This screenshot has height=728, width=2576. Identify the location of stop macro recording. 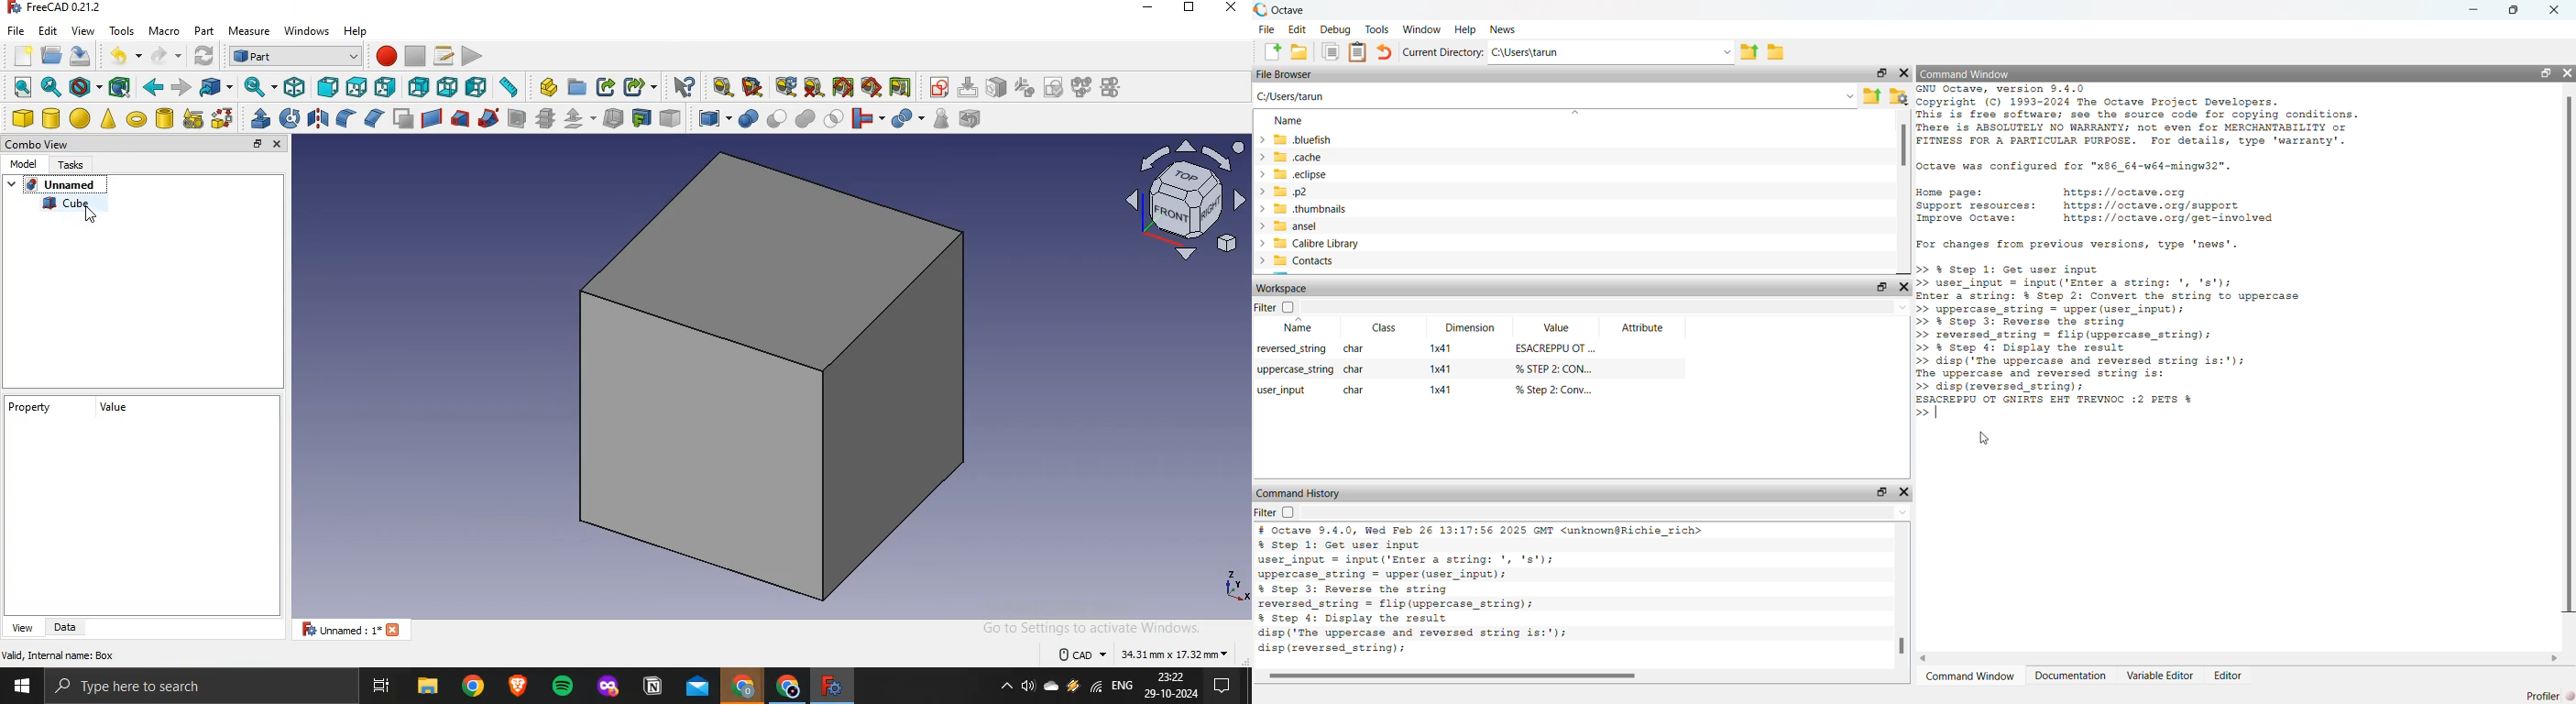
(415, 56).